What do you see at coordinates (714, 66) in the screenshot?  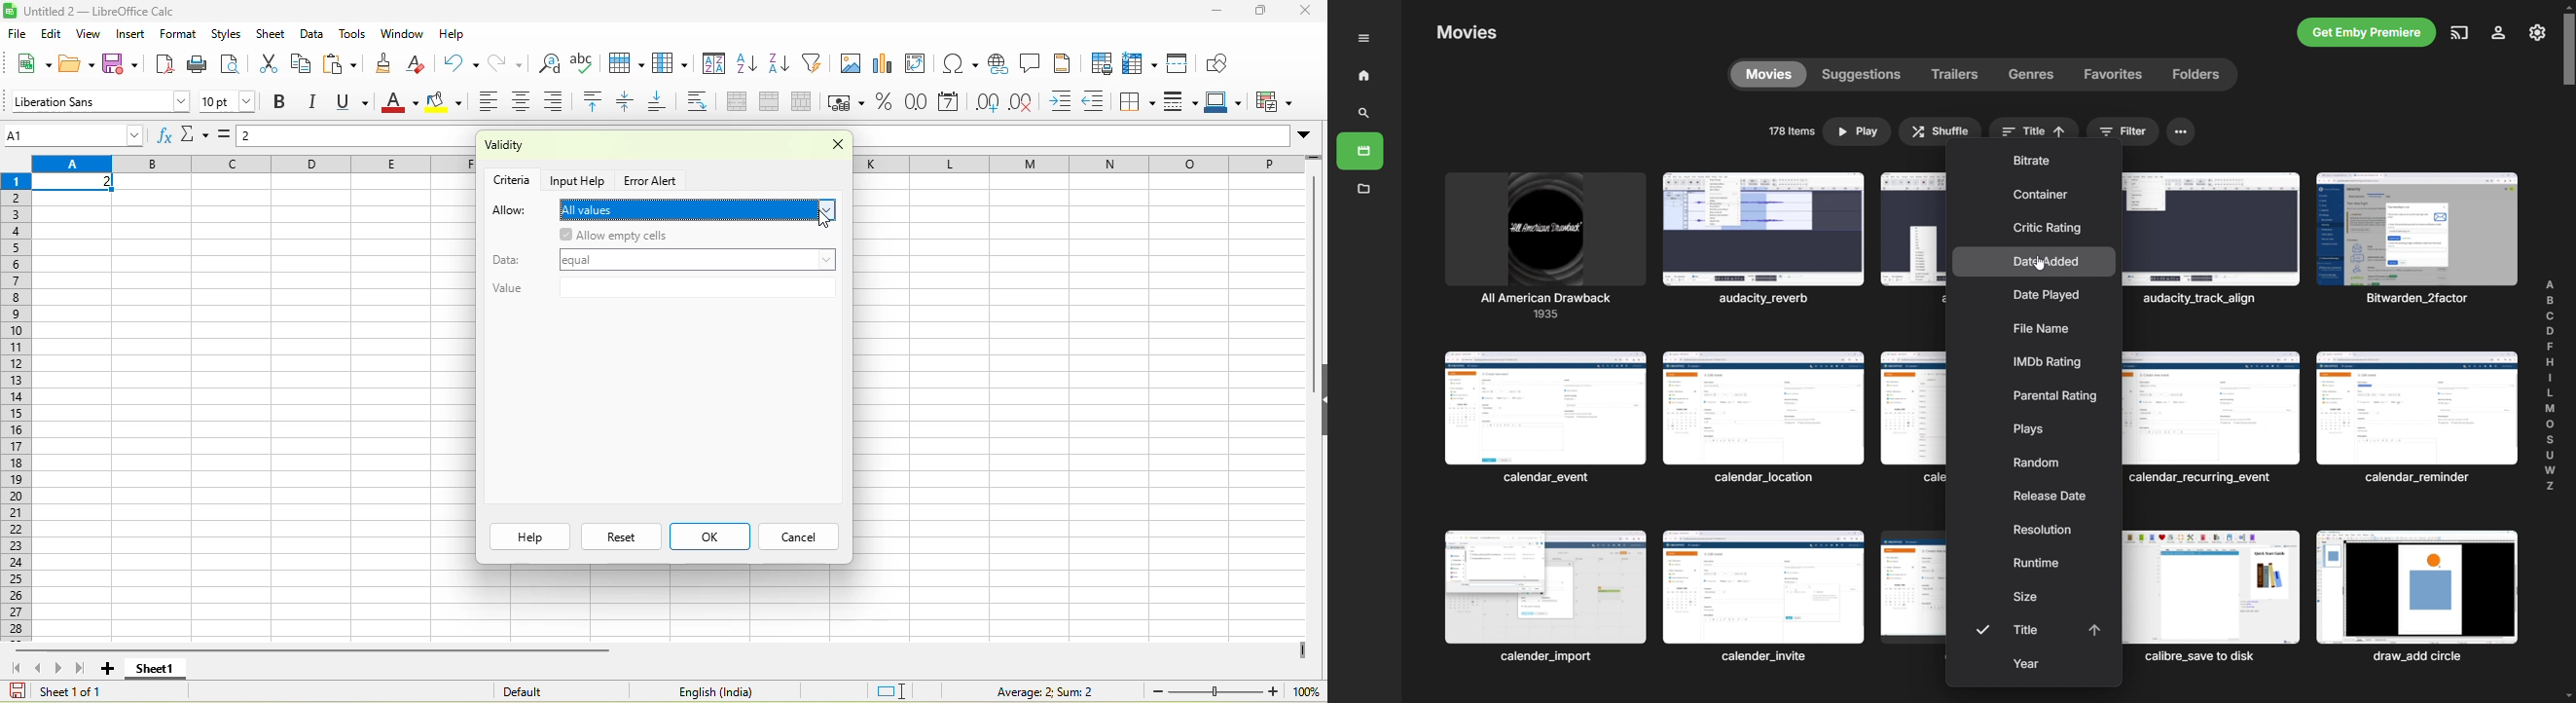 I see `sort` at bounding box center [714, 66].